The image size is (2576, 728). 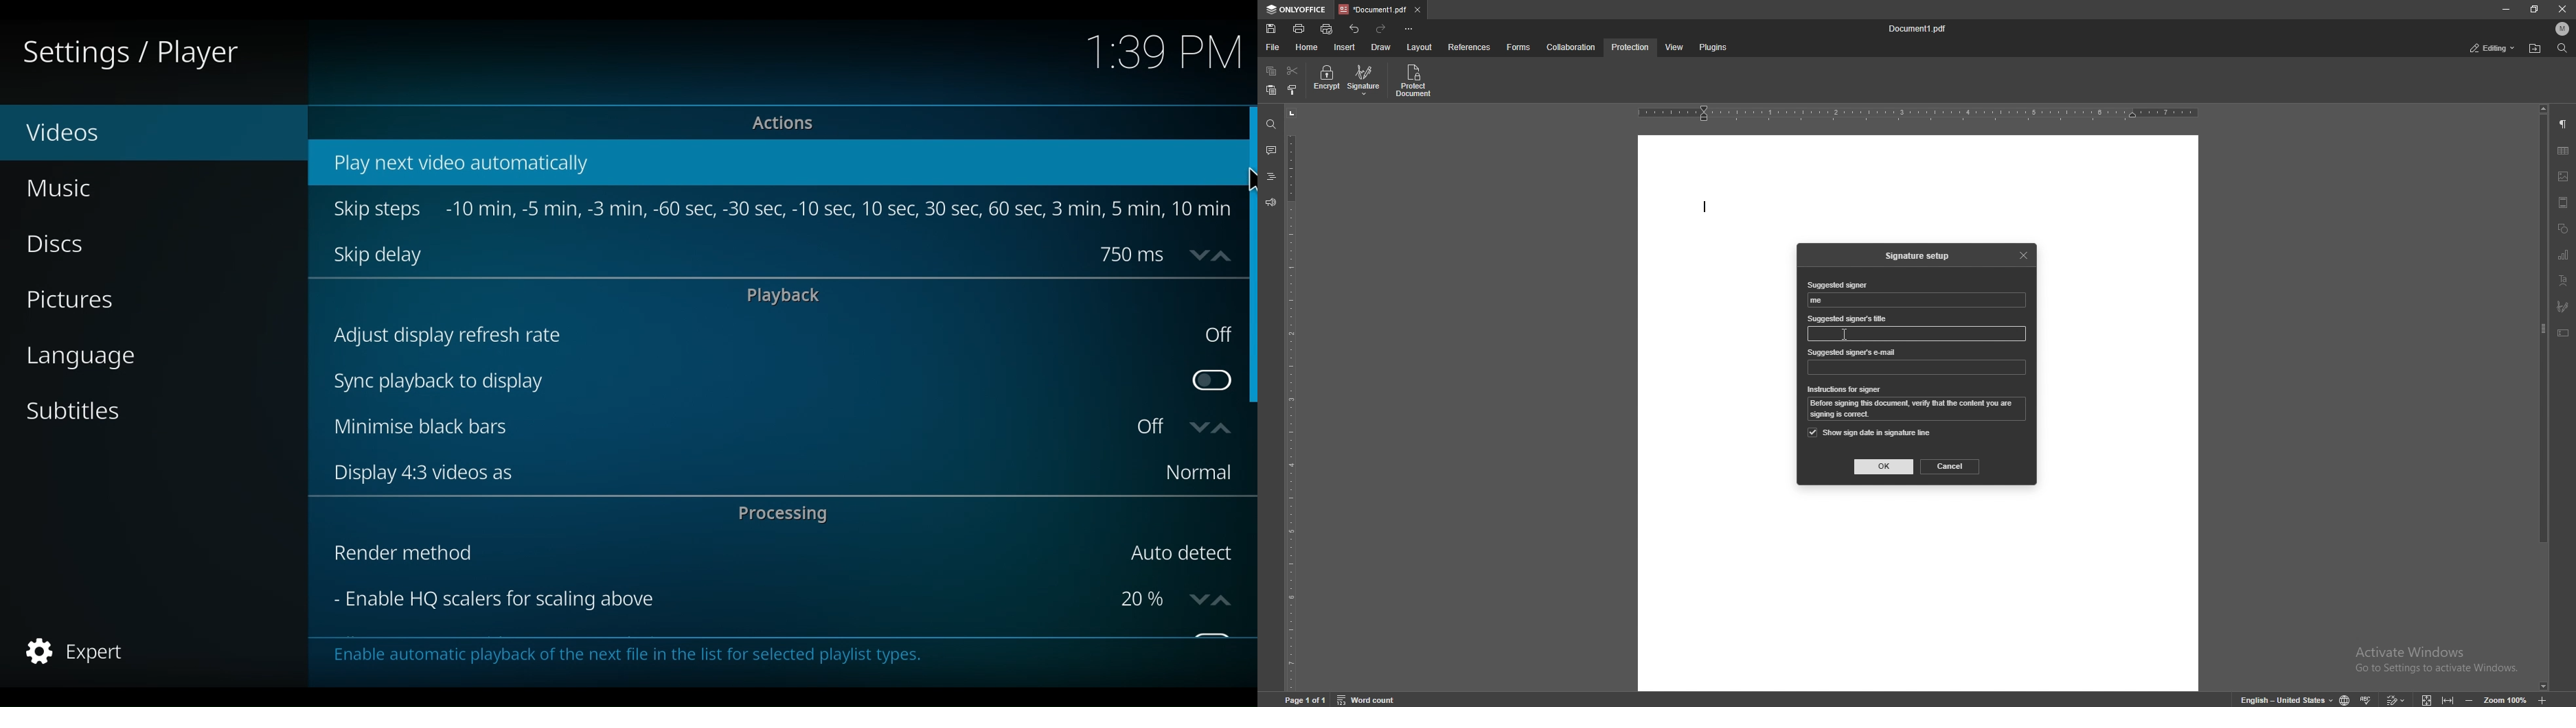 What do you see at coordinates (2563, 125) in the screenshot?
I see `paragraph` at bounding box center [2563, 125].